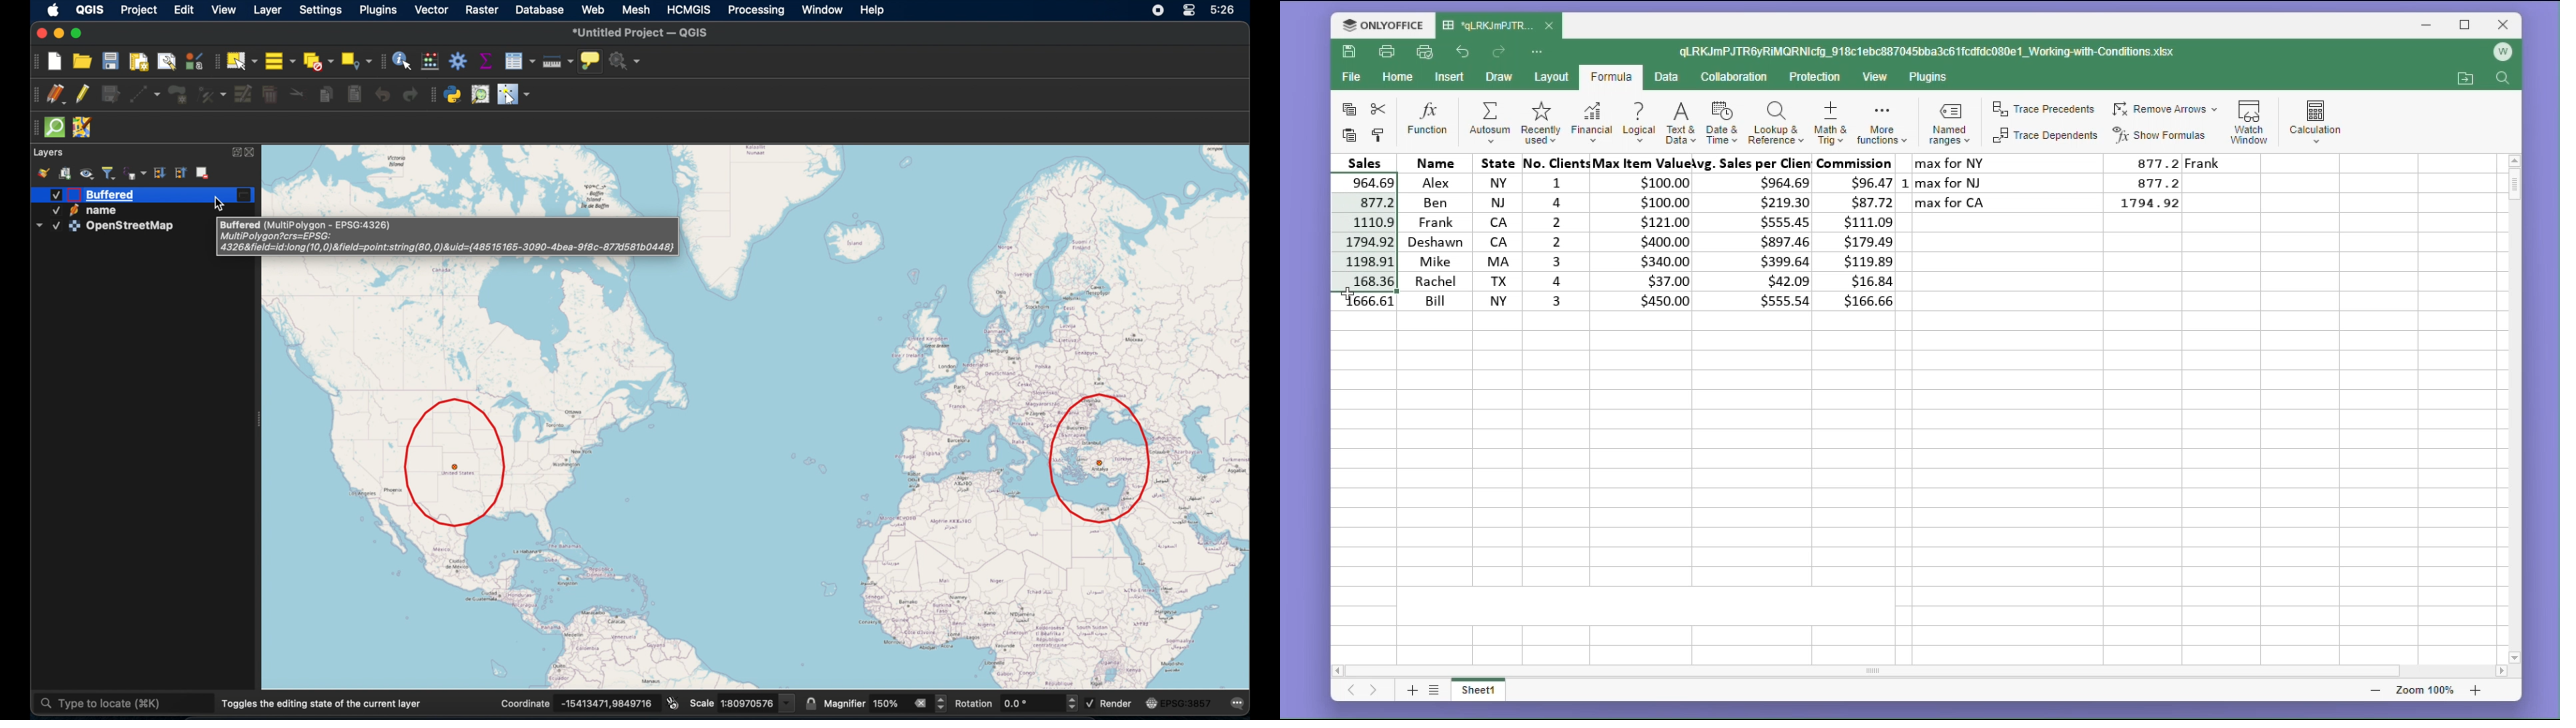 This screenshot has width=2576, height=728. What do you see at coordinates (33, 95) in the screenshot?
I see `drag handles` at bounding box center [33, 95].